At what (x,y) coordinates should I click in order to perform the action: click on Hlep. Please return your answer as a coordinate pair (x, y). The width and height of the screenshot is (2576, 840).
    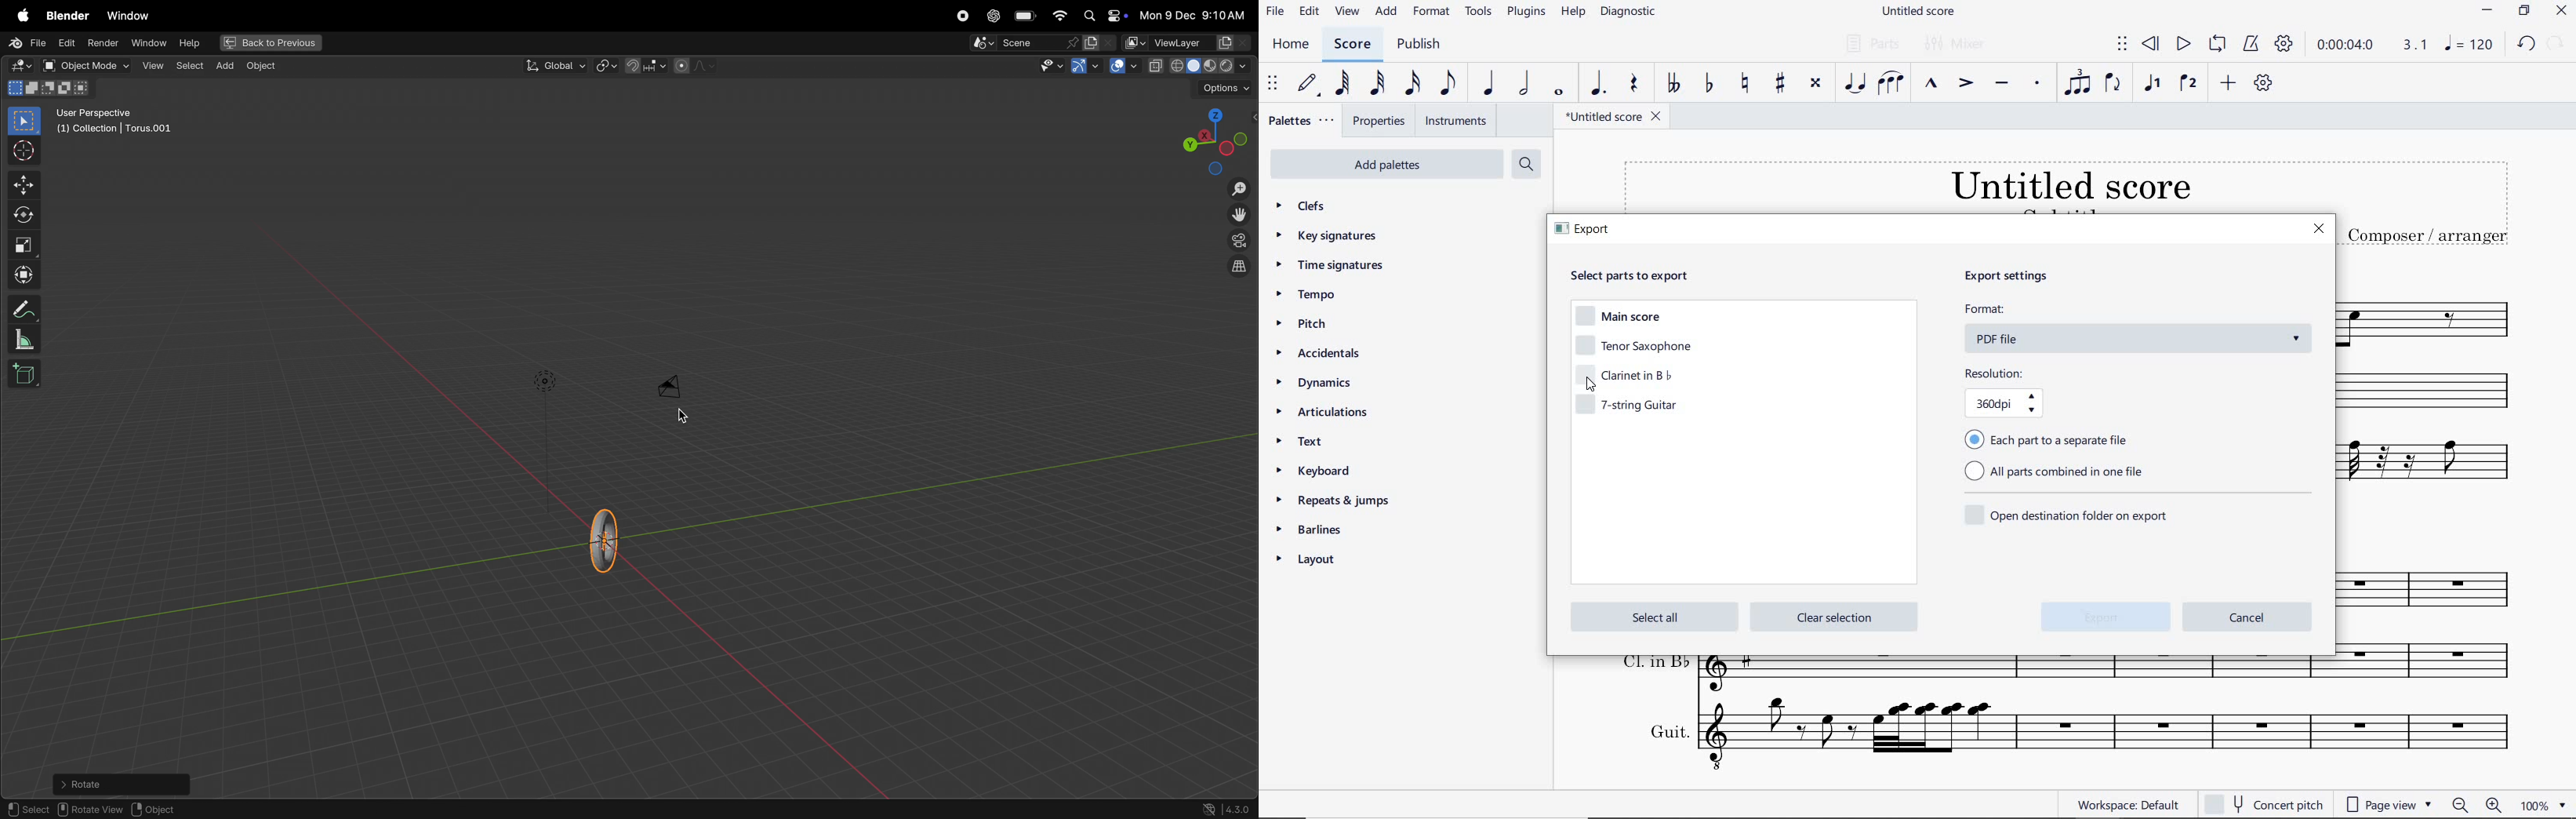
    Looking at the image, I should click on (188, 43).